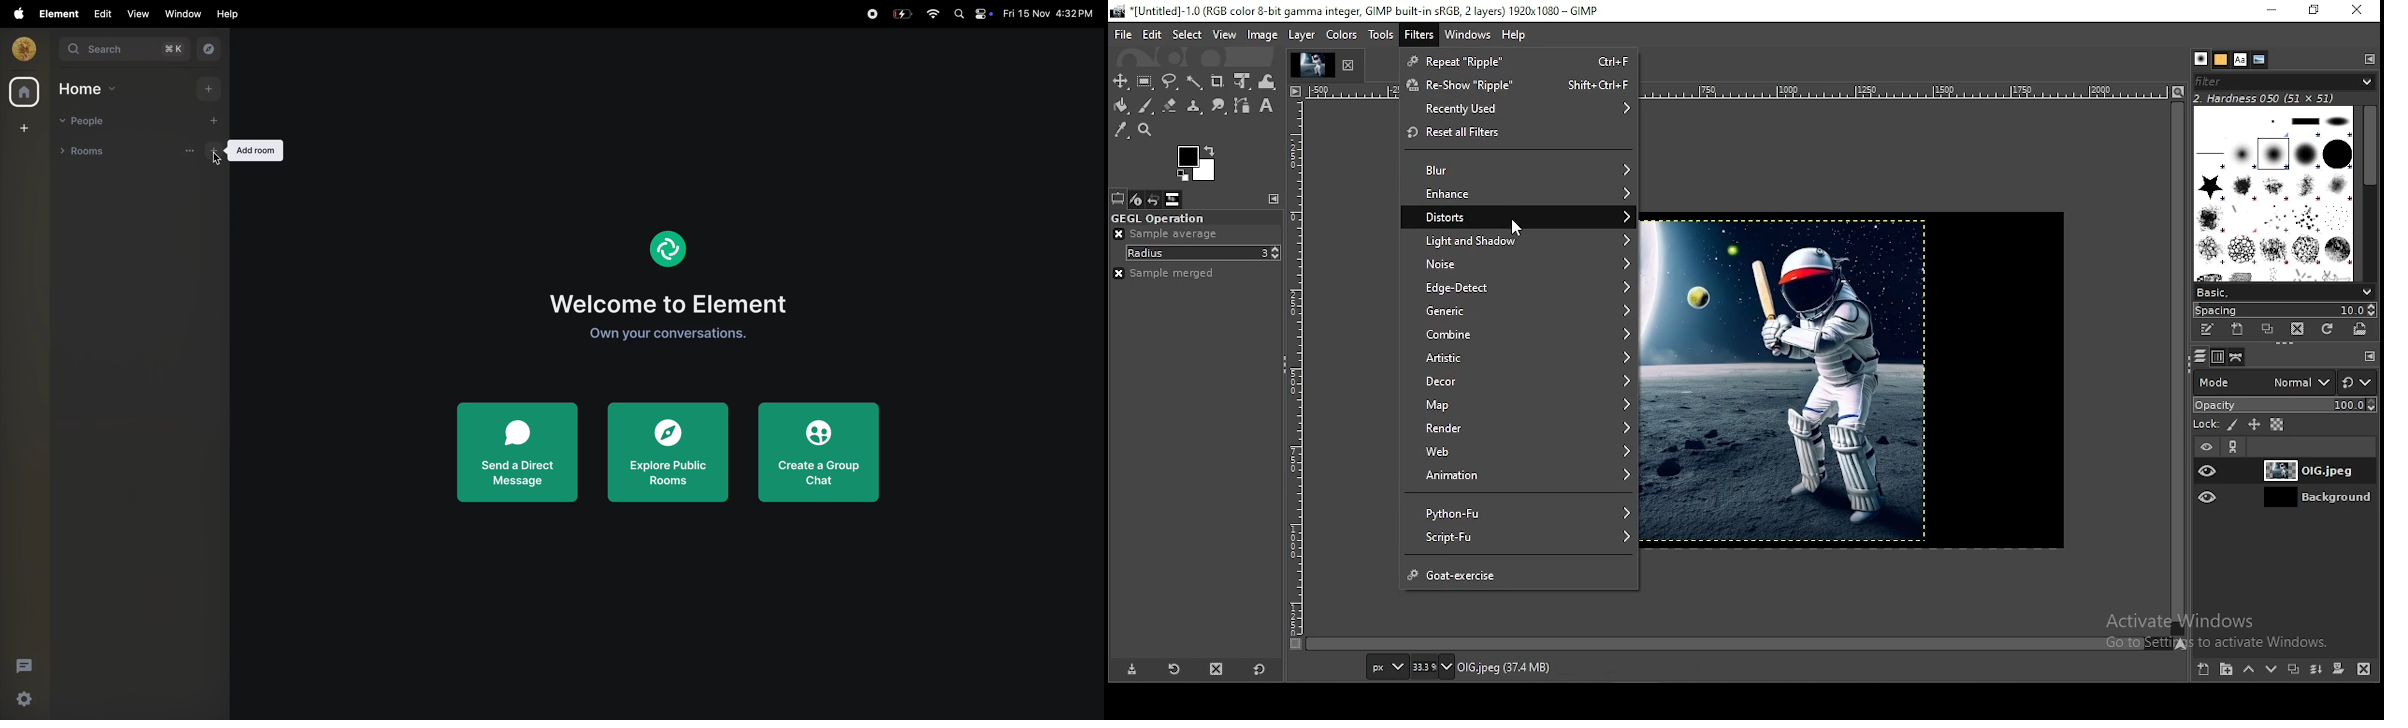 This screenshot has width=2408, height=728. I want to click on rooms, so click(92, 153).